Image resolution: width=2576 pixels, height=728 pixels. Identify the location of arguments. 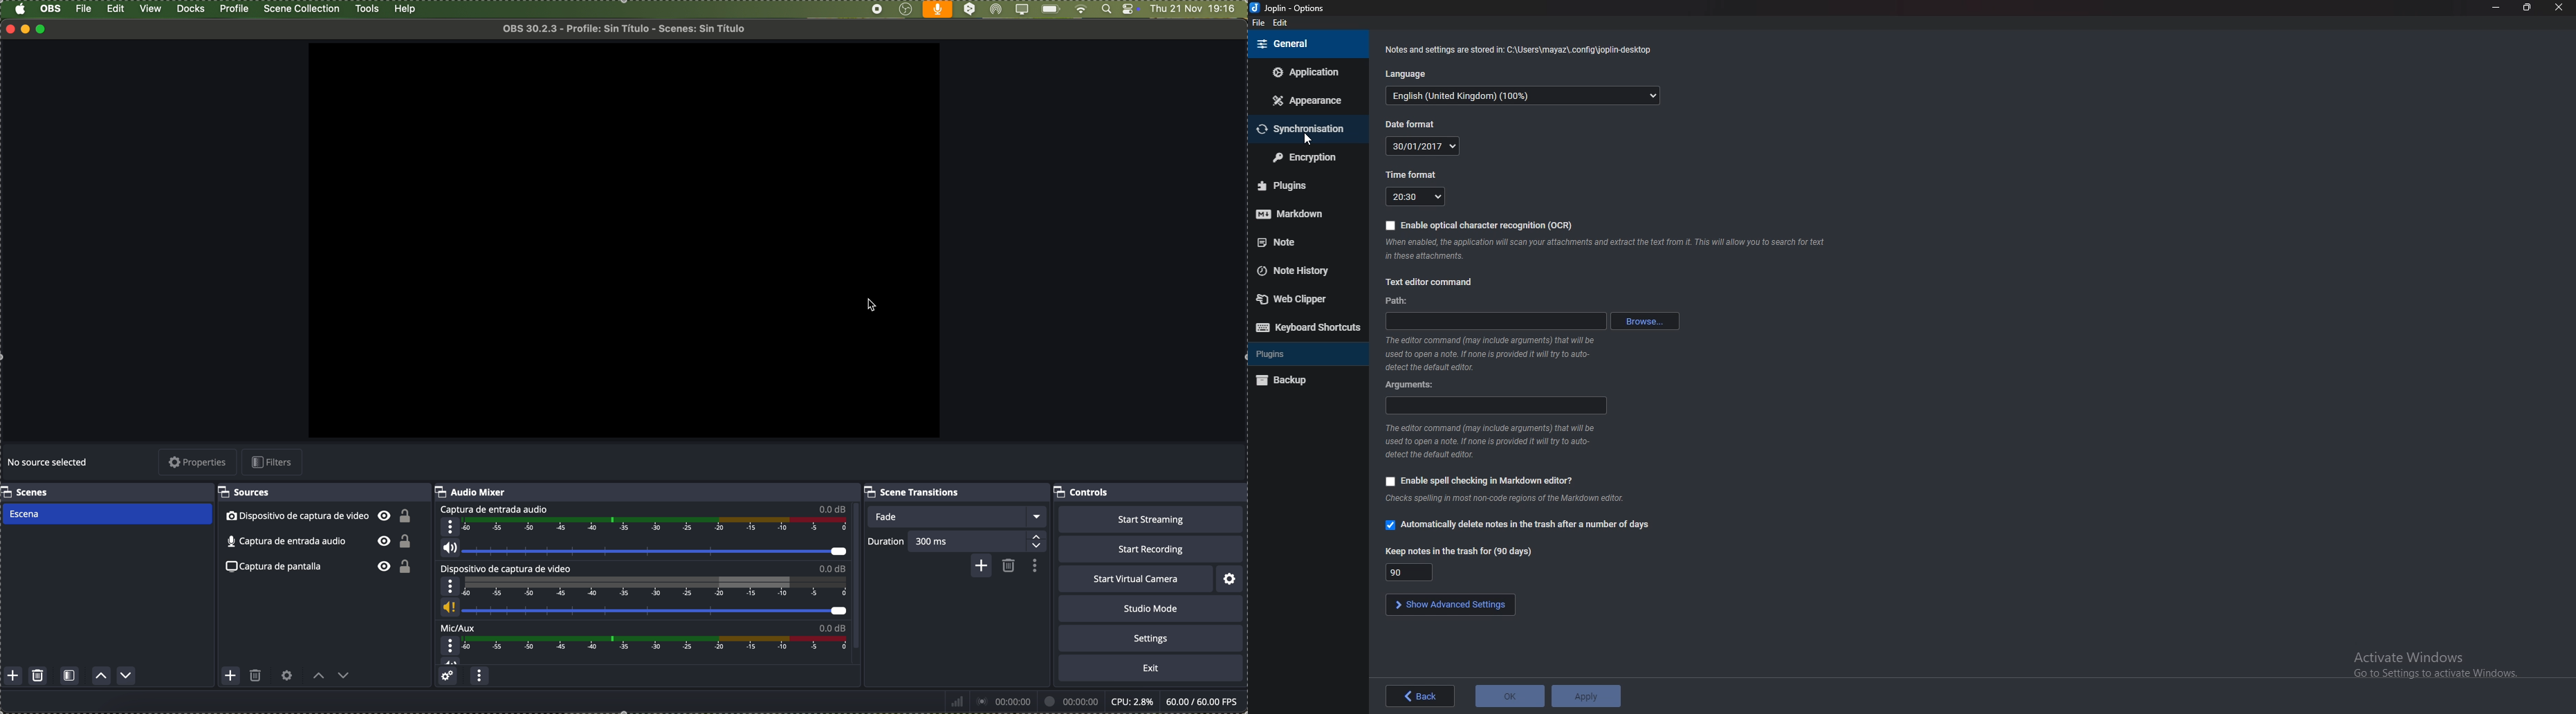
(1413, 384).